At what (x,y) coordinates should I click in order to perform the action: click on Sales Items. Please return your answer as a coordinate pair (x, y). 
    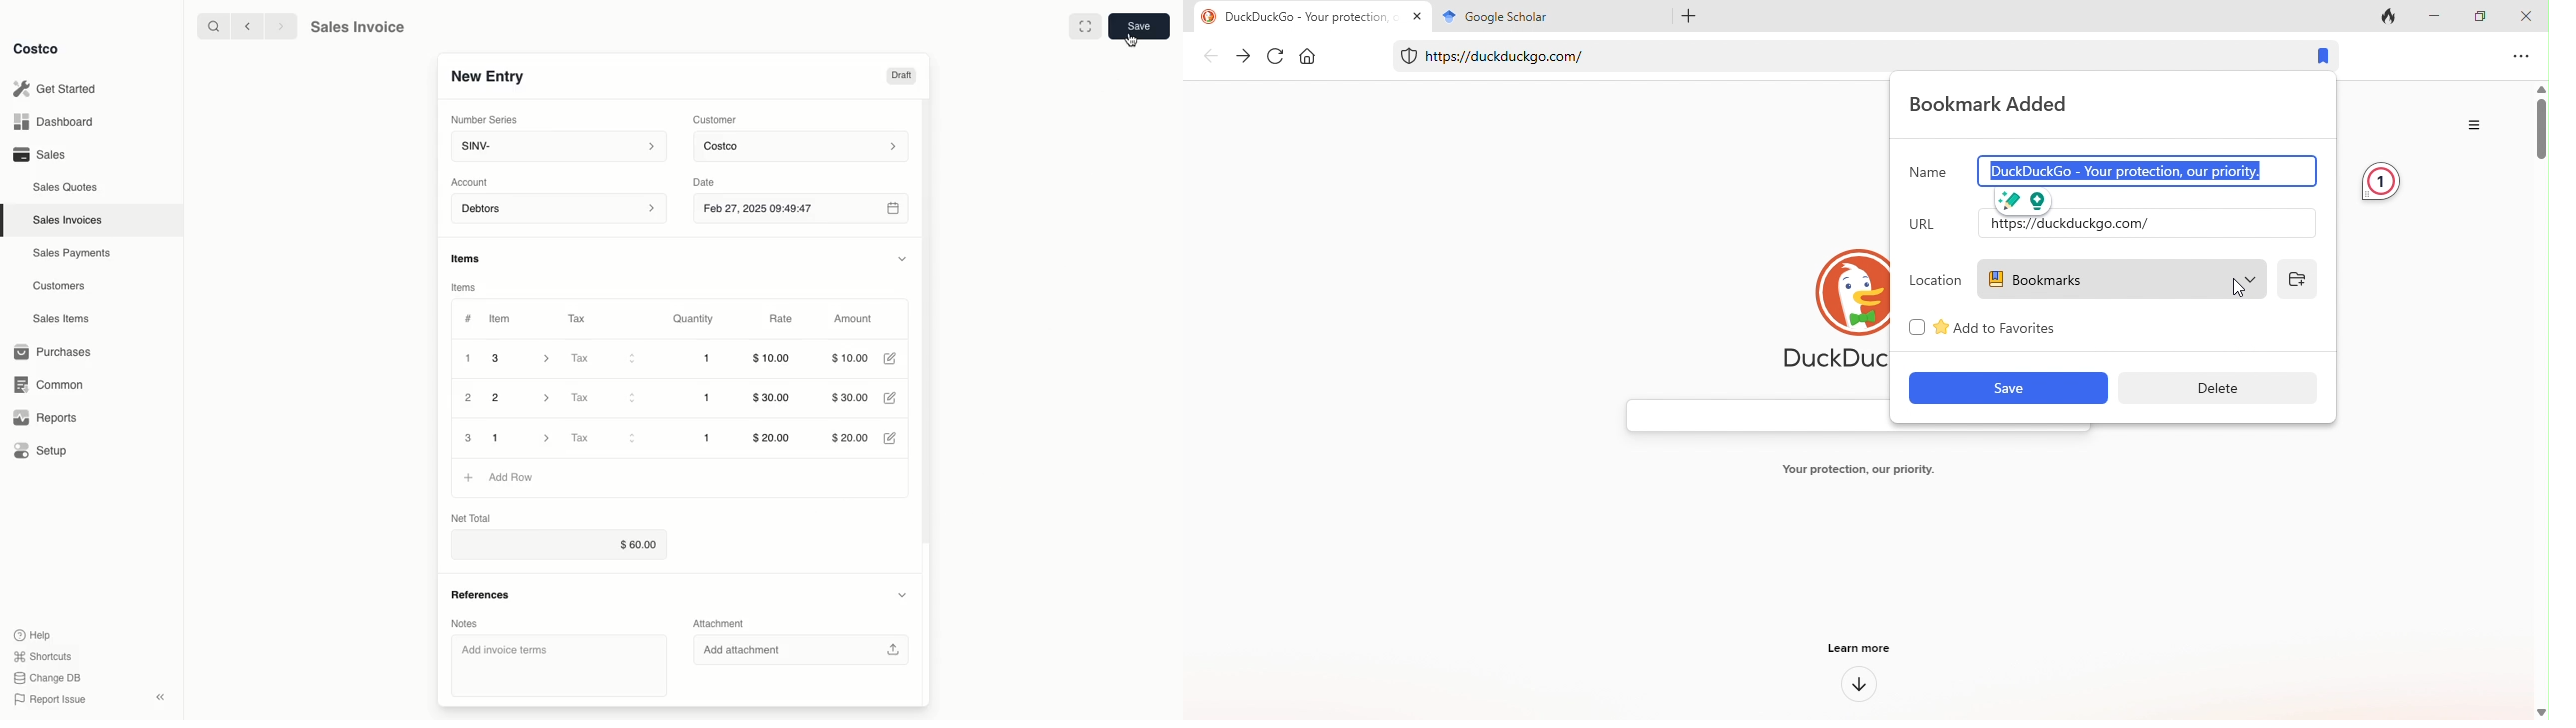
    Looking at the image, I should click on (63, 317).